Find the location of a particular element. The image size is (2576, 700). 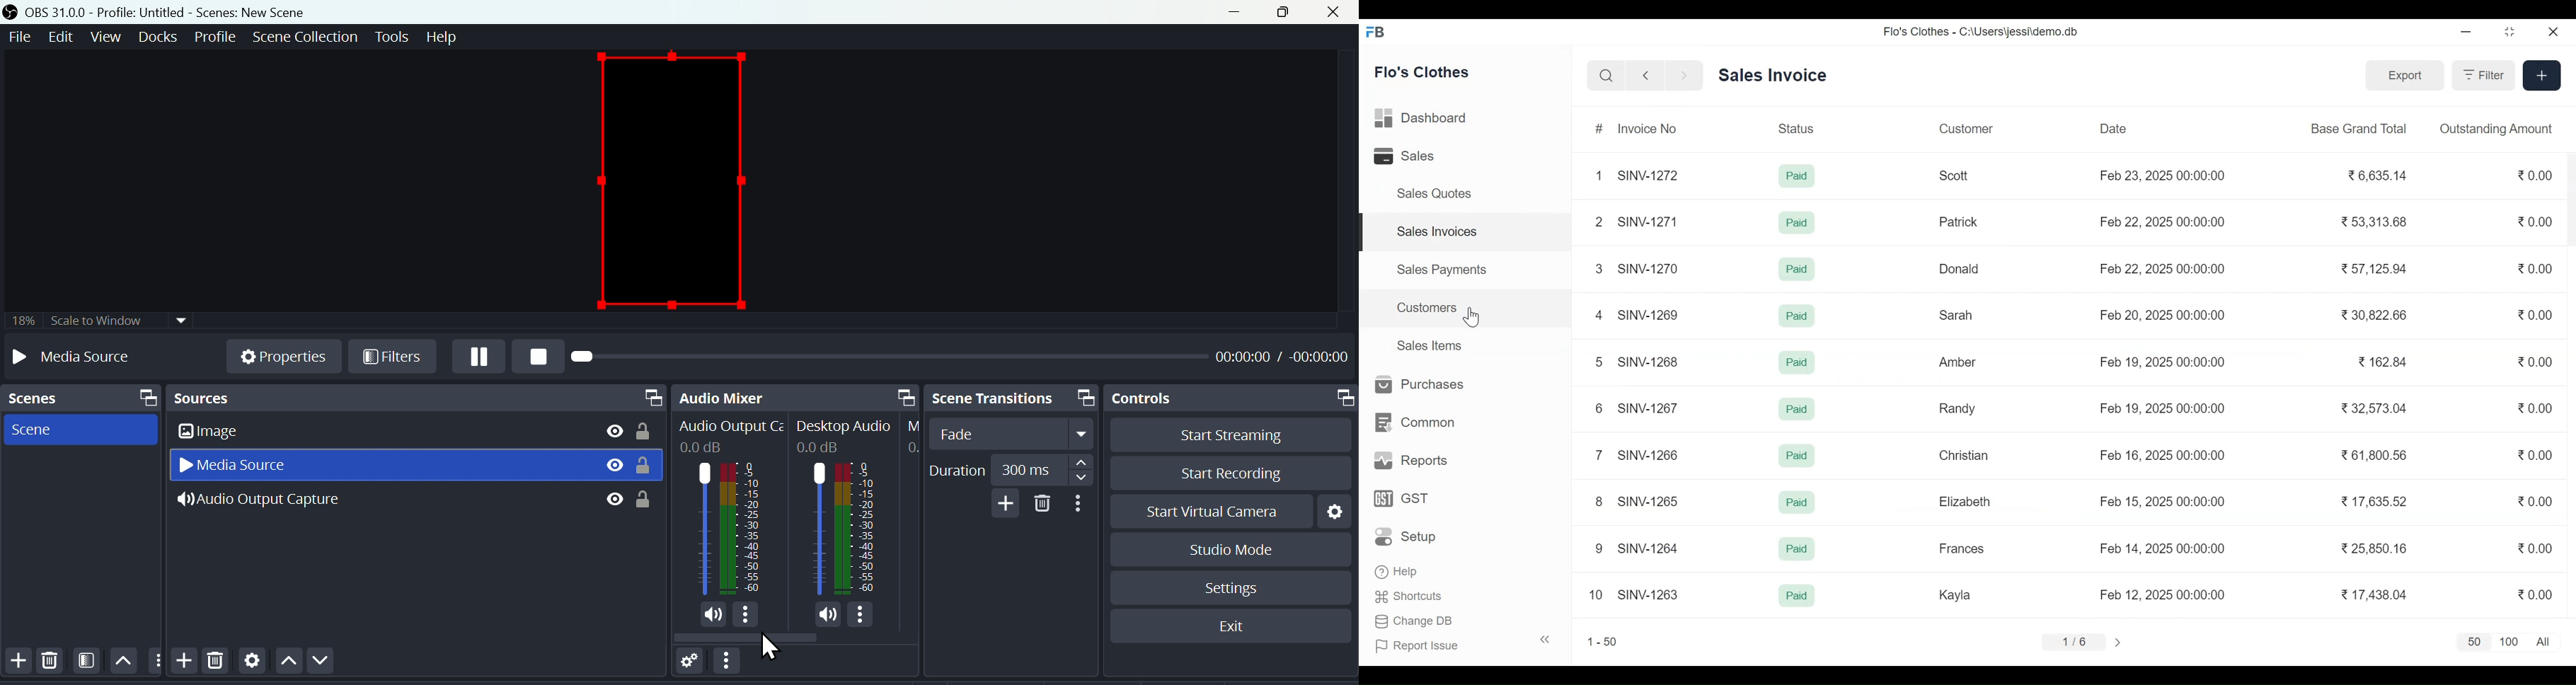

Donald is located at coordinates (1961, 269).